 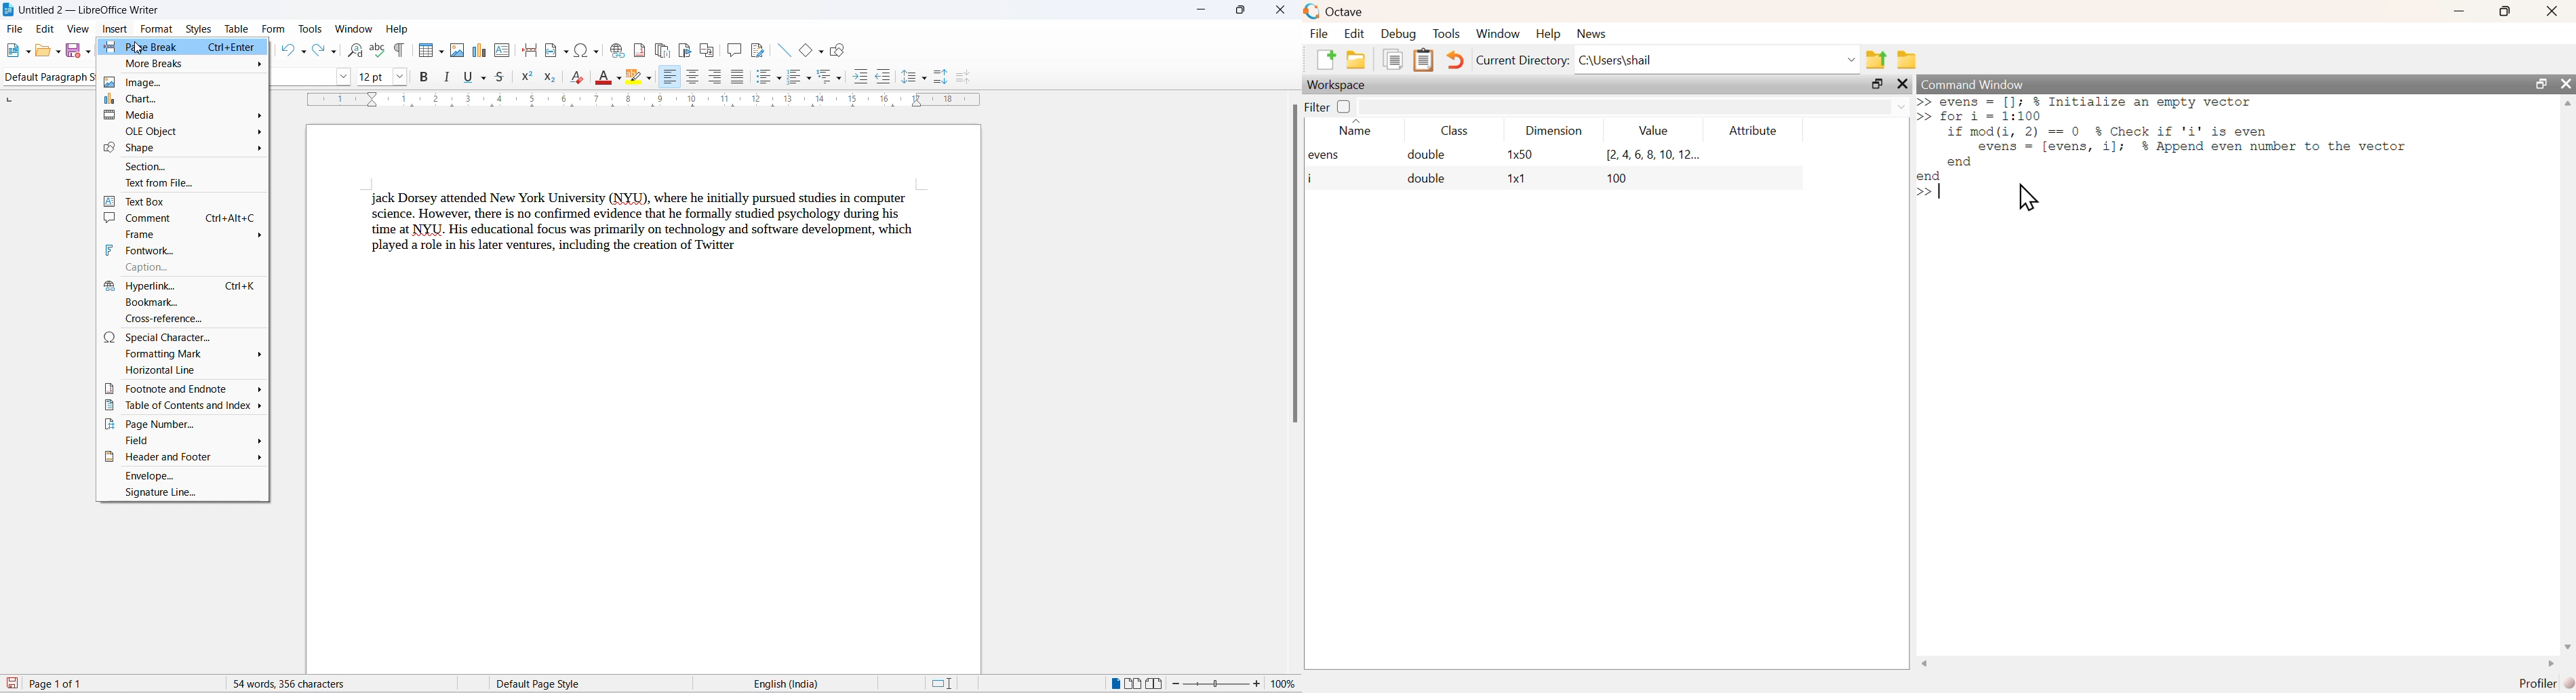 I want to click on text box, so click(x=182, y=200).